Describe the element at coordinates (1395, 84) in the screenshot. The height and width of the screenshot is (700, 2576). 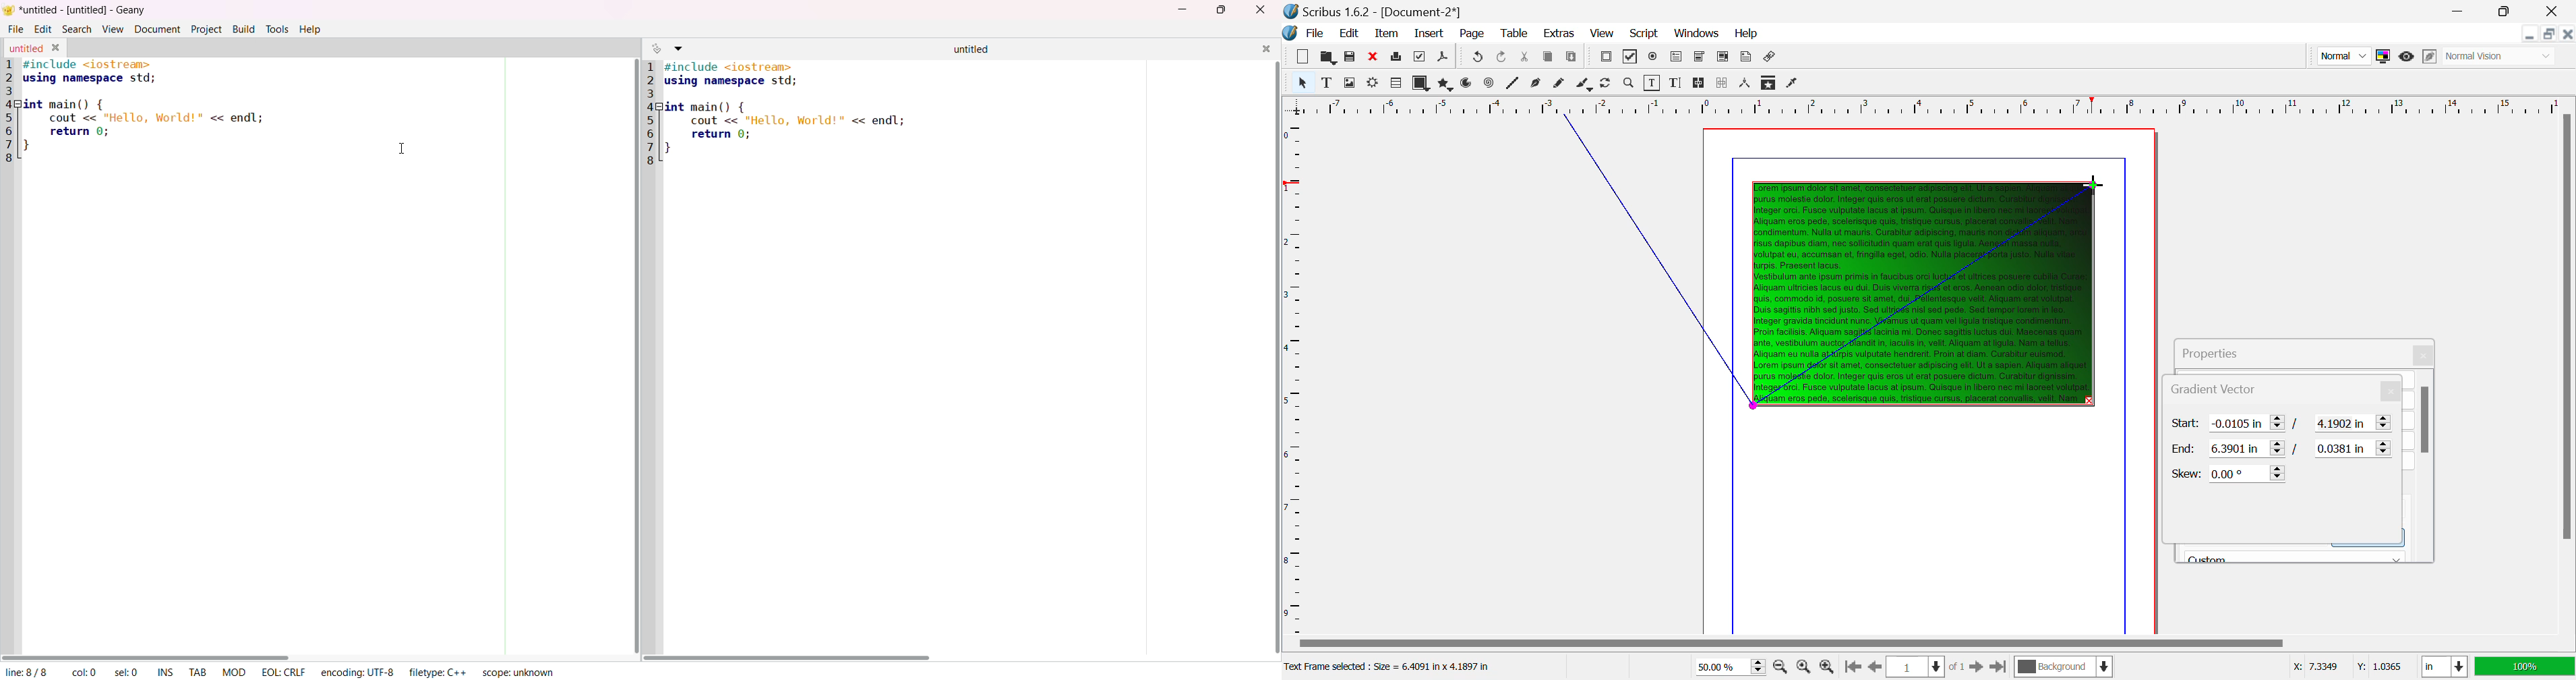
I see `Render Frame` at that location.